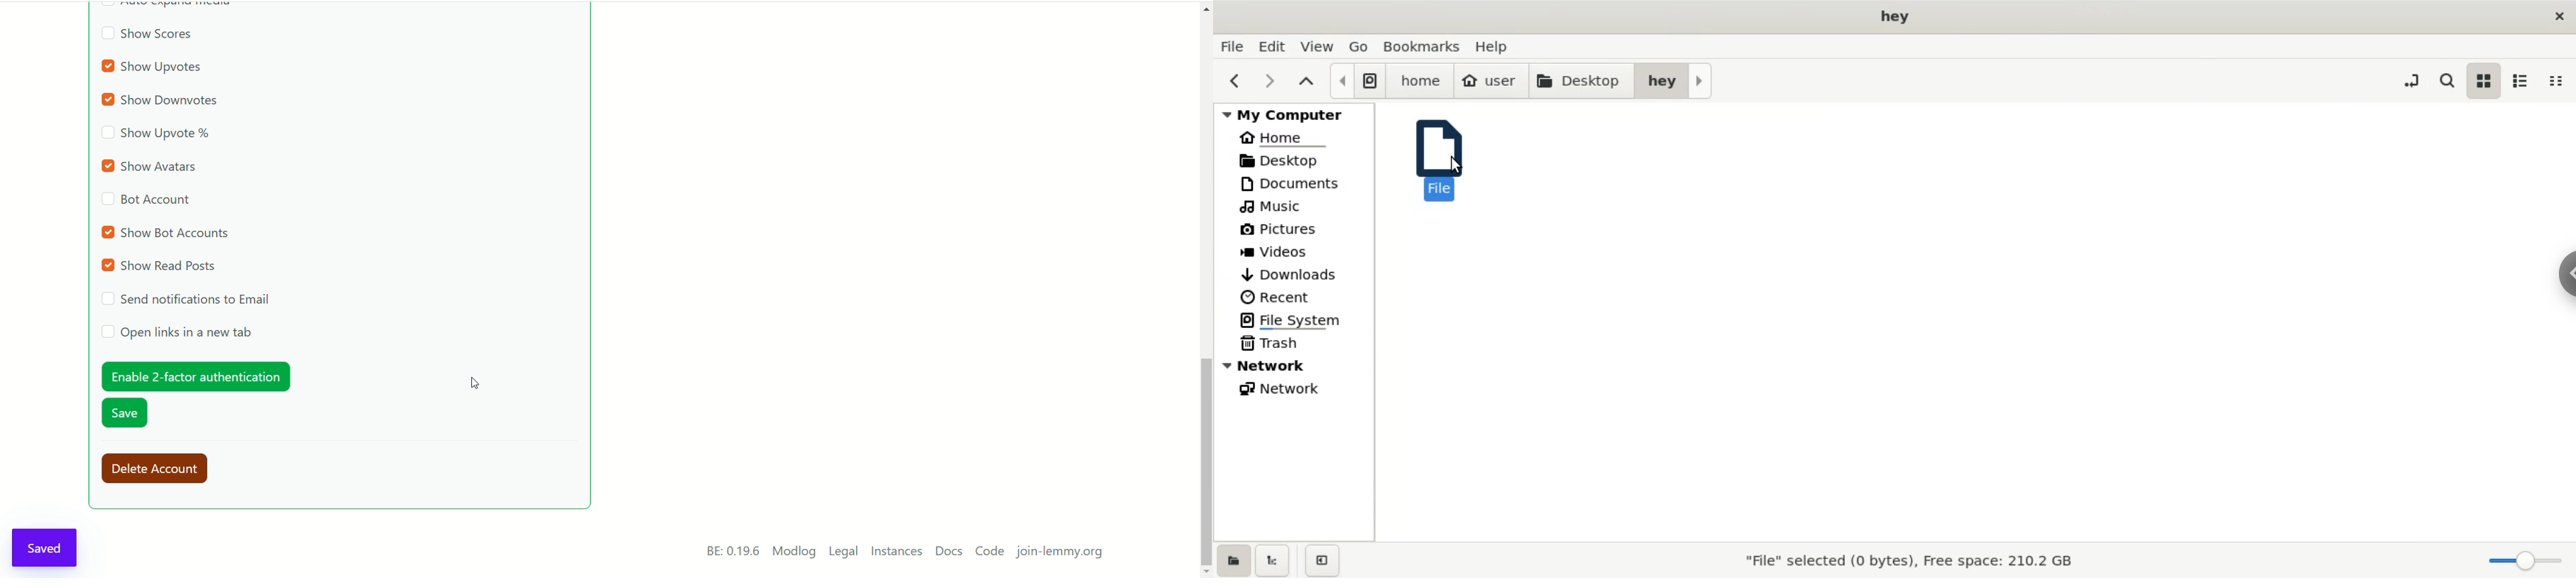 The image size is (2576, 588). I want to click on show treeview, so click(1273, 560).